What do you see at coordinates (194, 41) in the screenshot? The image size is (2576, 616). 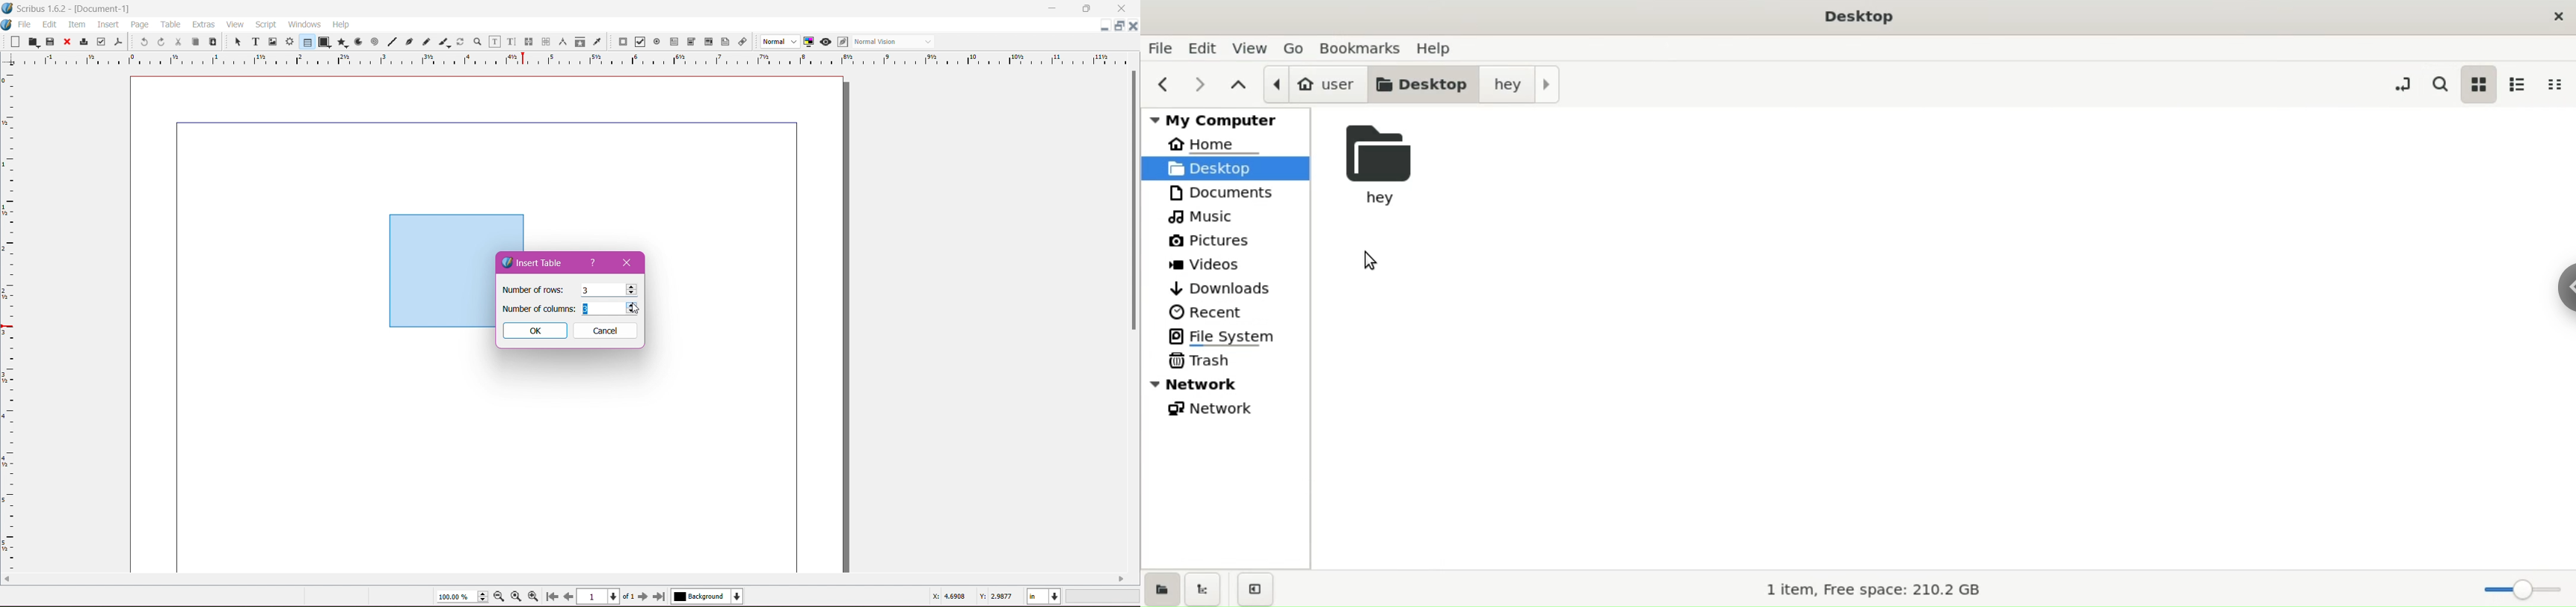 I see `Copy` at bounding box center [194, 41].